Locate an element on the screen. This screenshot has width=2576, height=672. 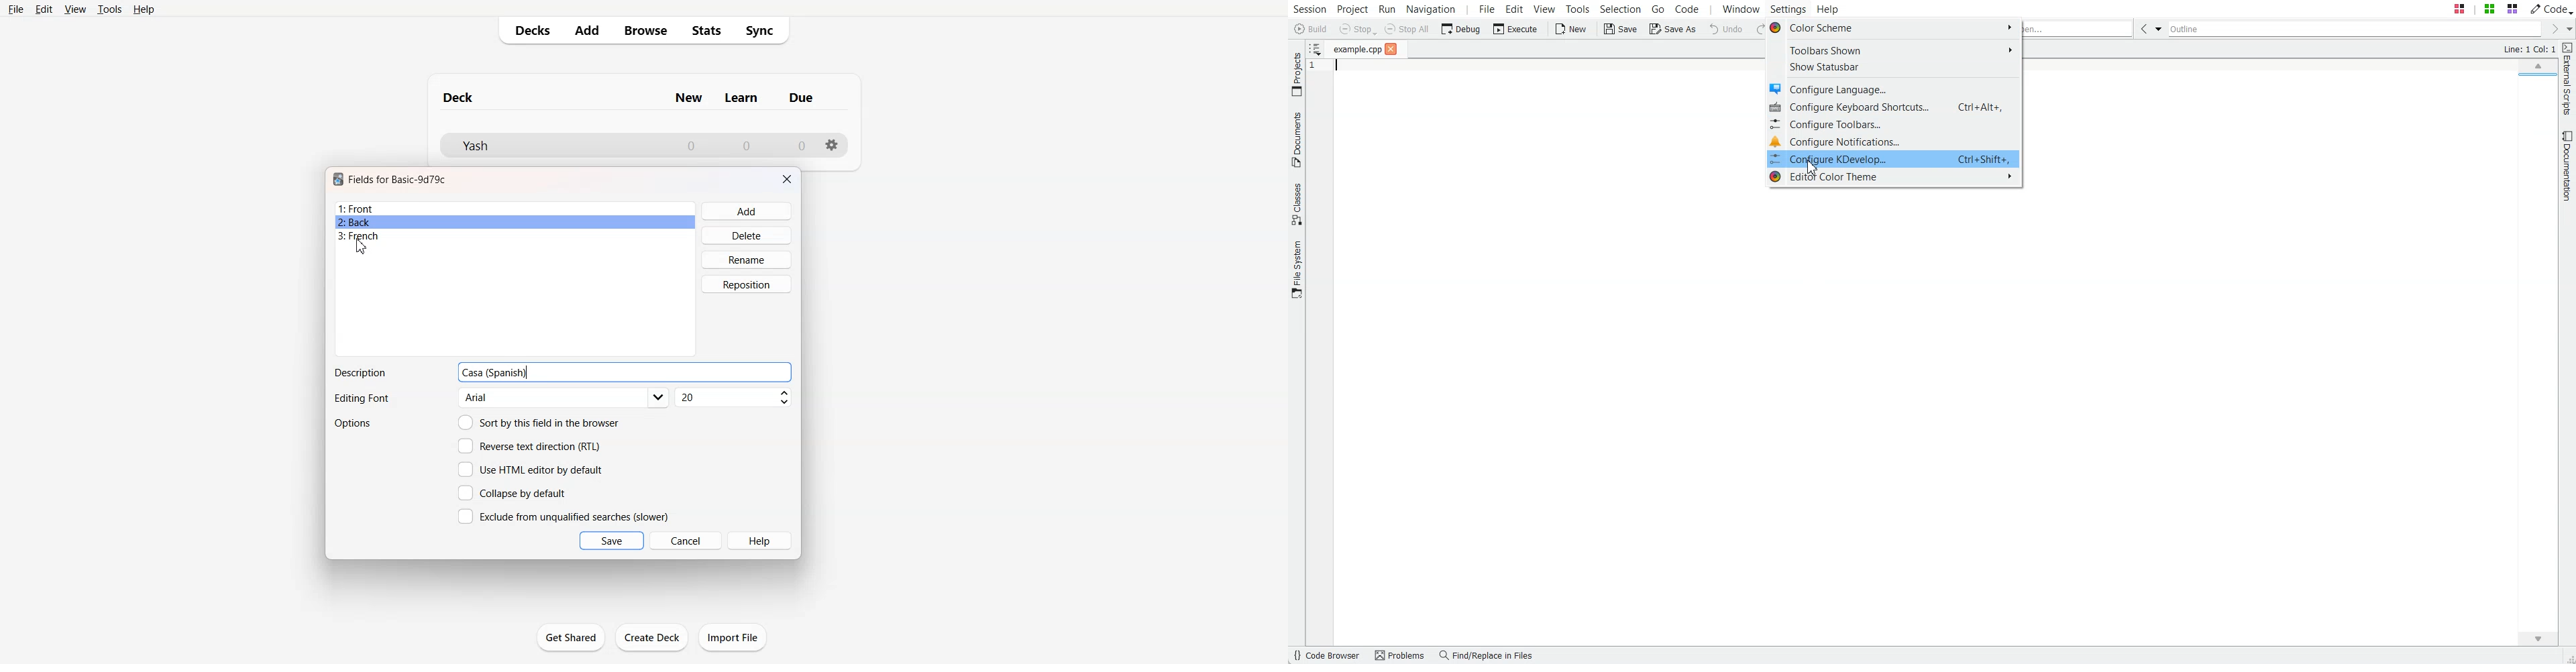
Editing font options is located at coordinates (564, 398).